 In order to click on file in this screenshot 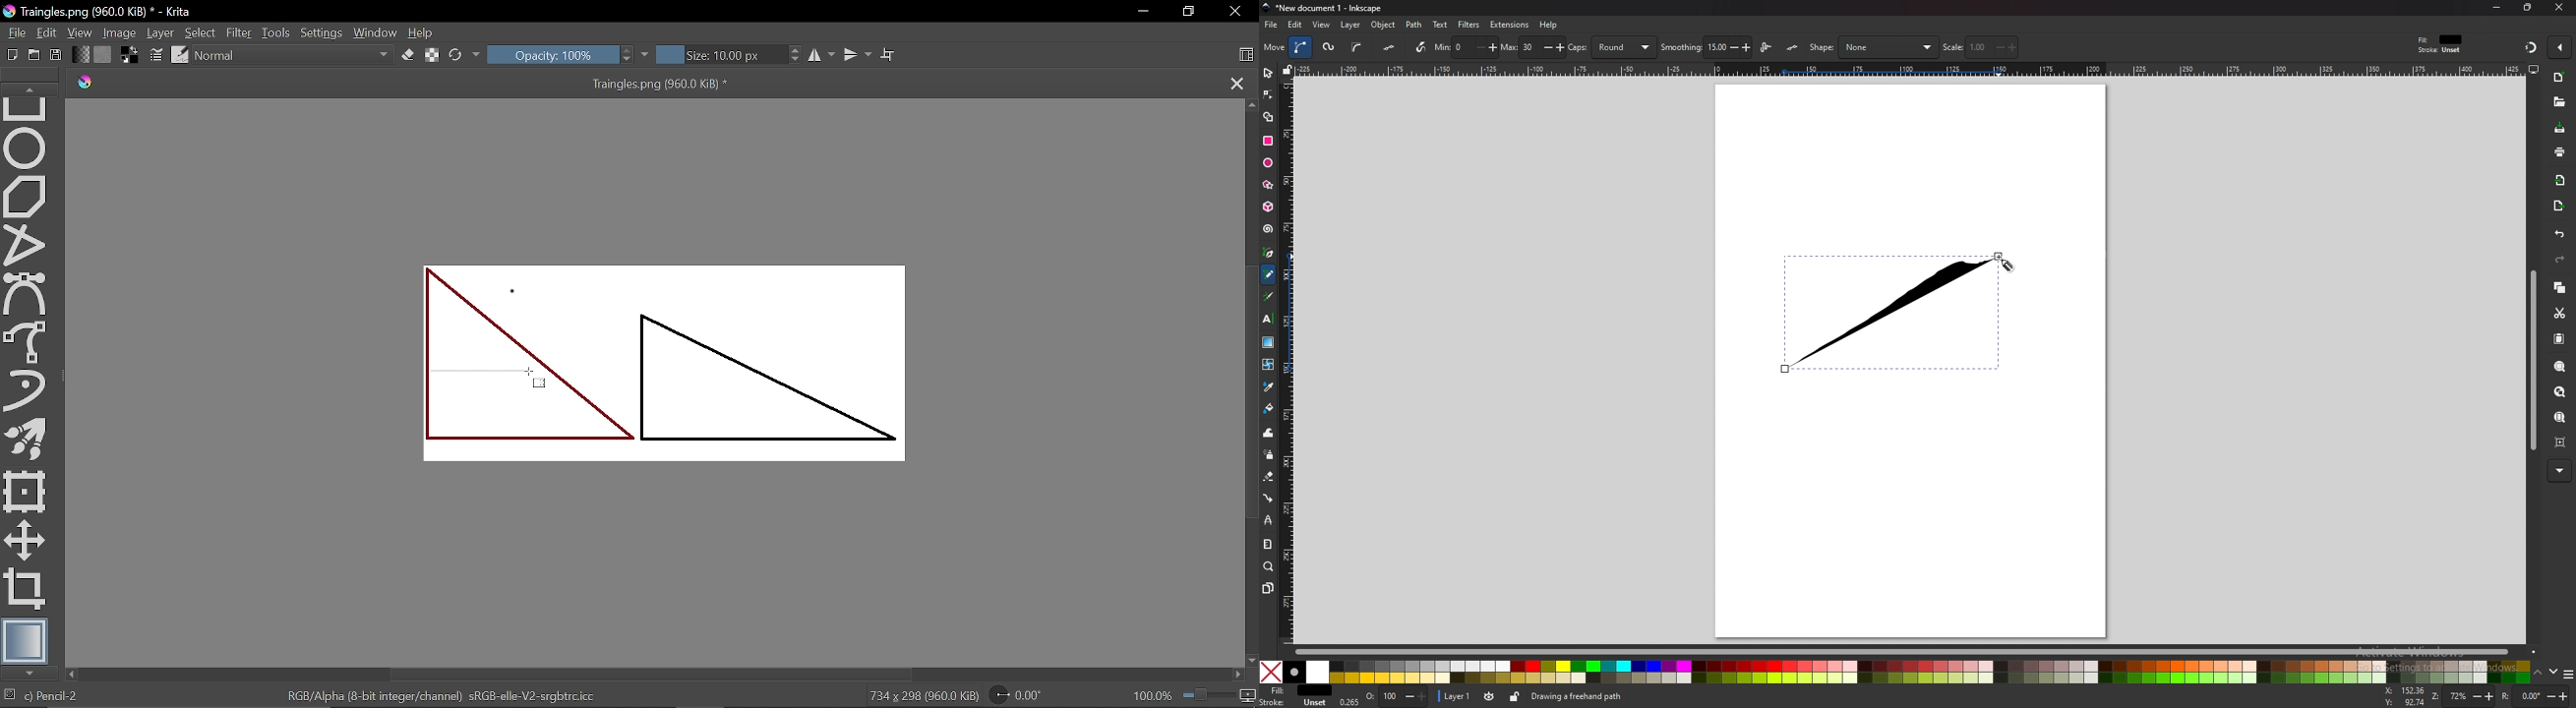, I will do `click(1273, 25)`.